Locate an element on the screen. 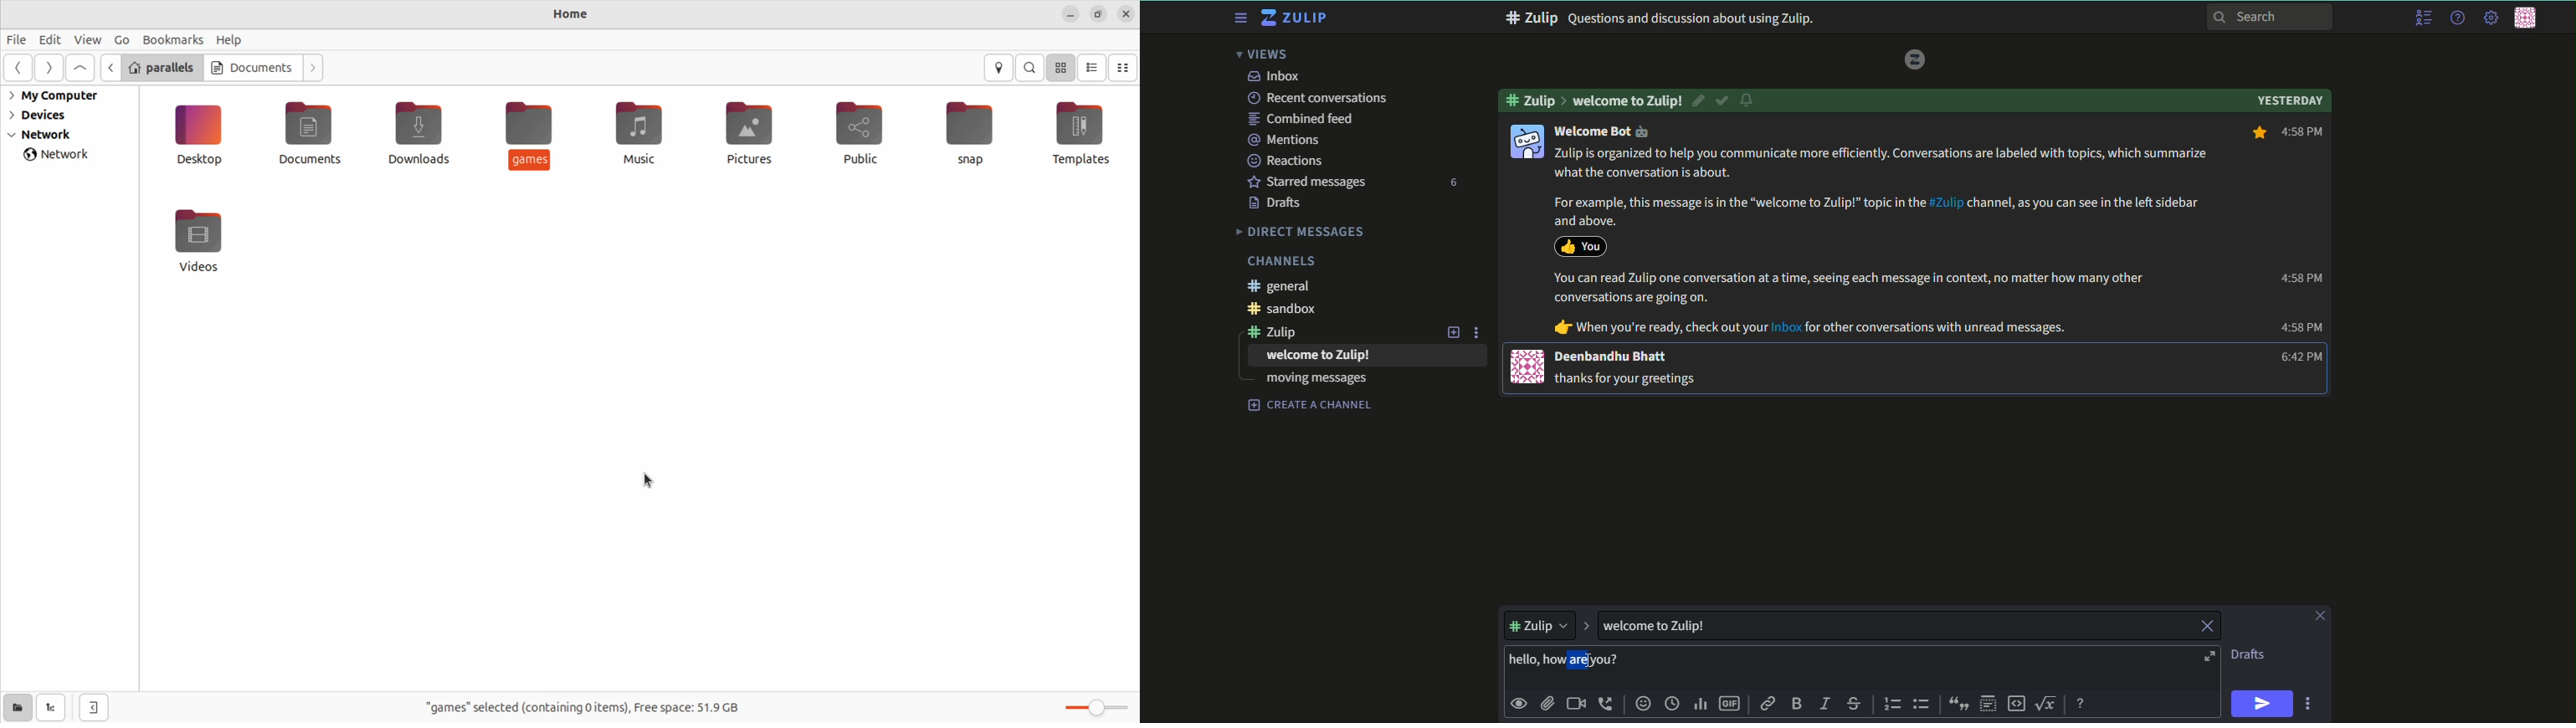  downloads is located at coordinates (425, 133).